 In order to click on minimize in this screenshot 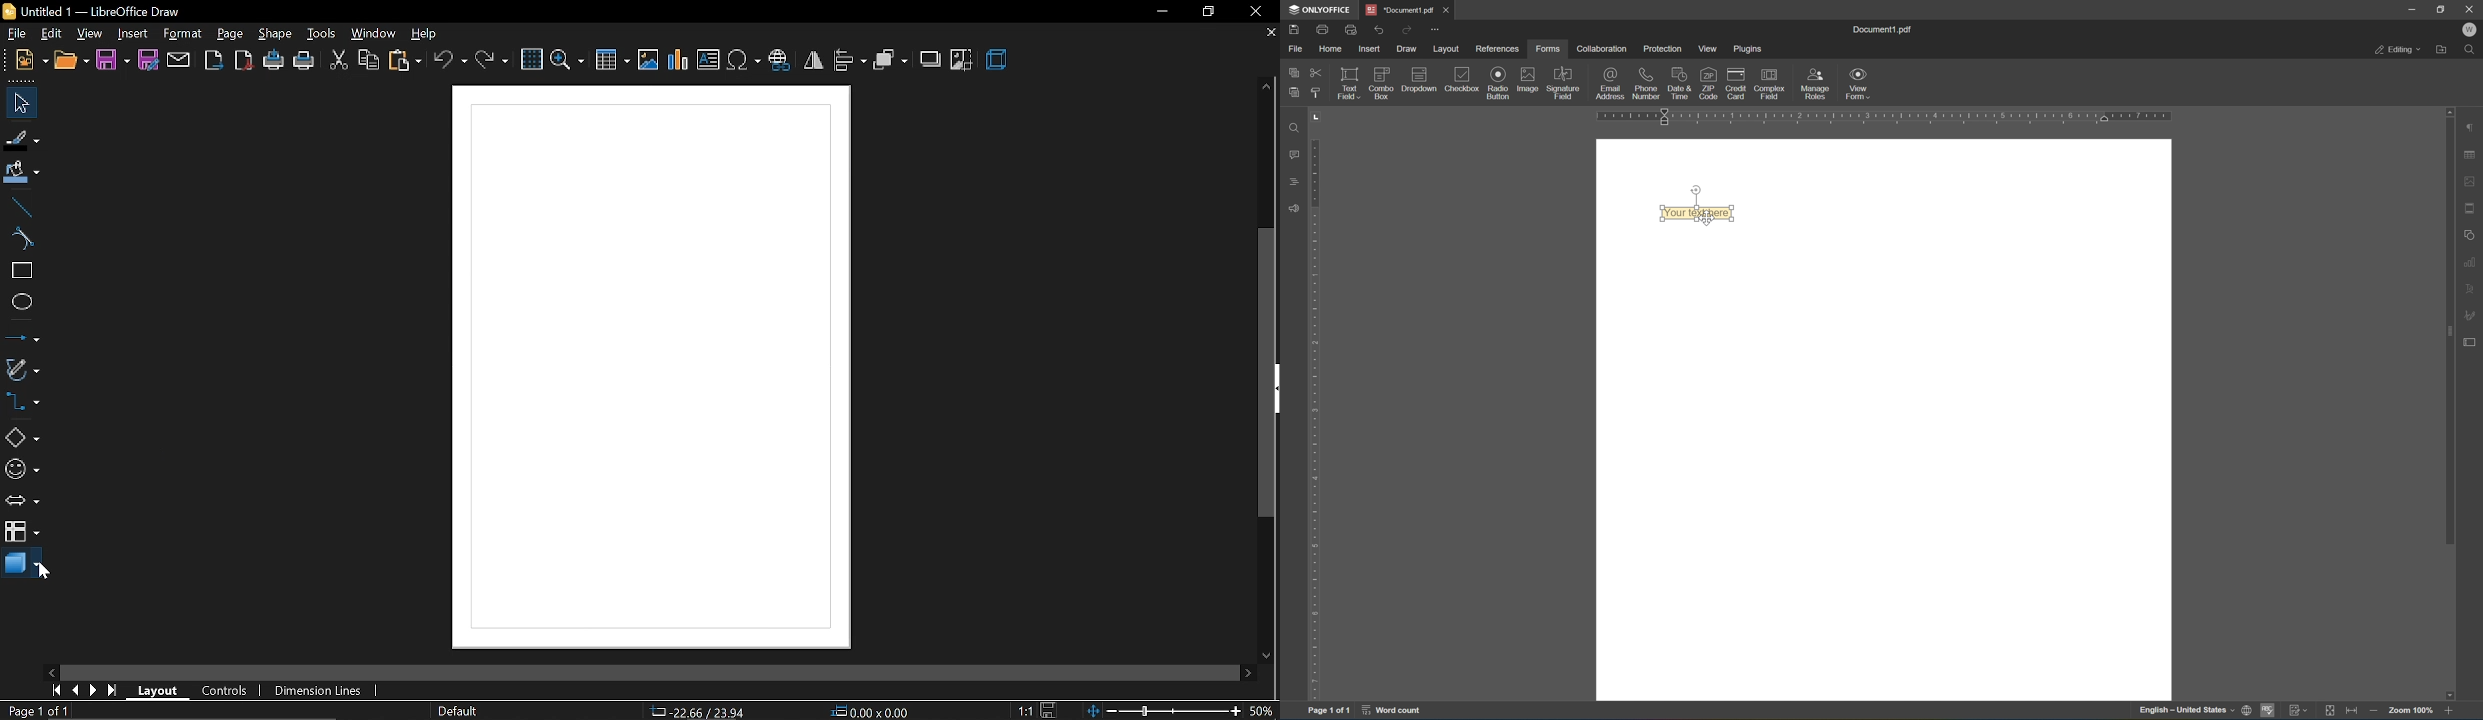, I will do `click(1159, 12)`.